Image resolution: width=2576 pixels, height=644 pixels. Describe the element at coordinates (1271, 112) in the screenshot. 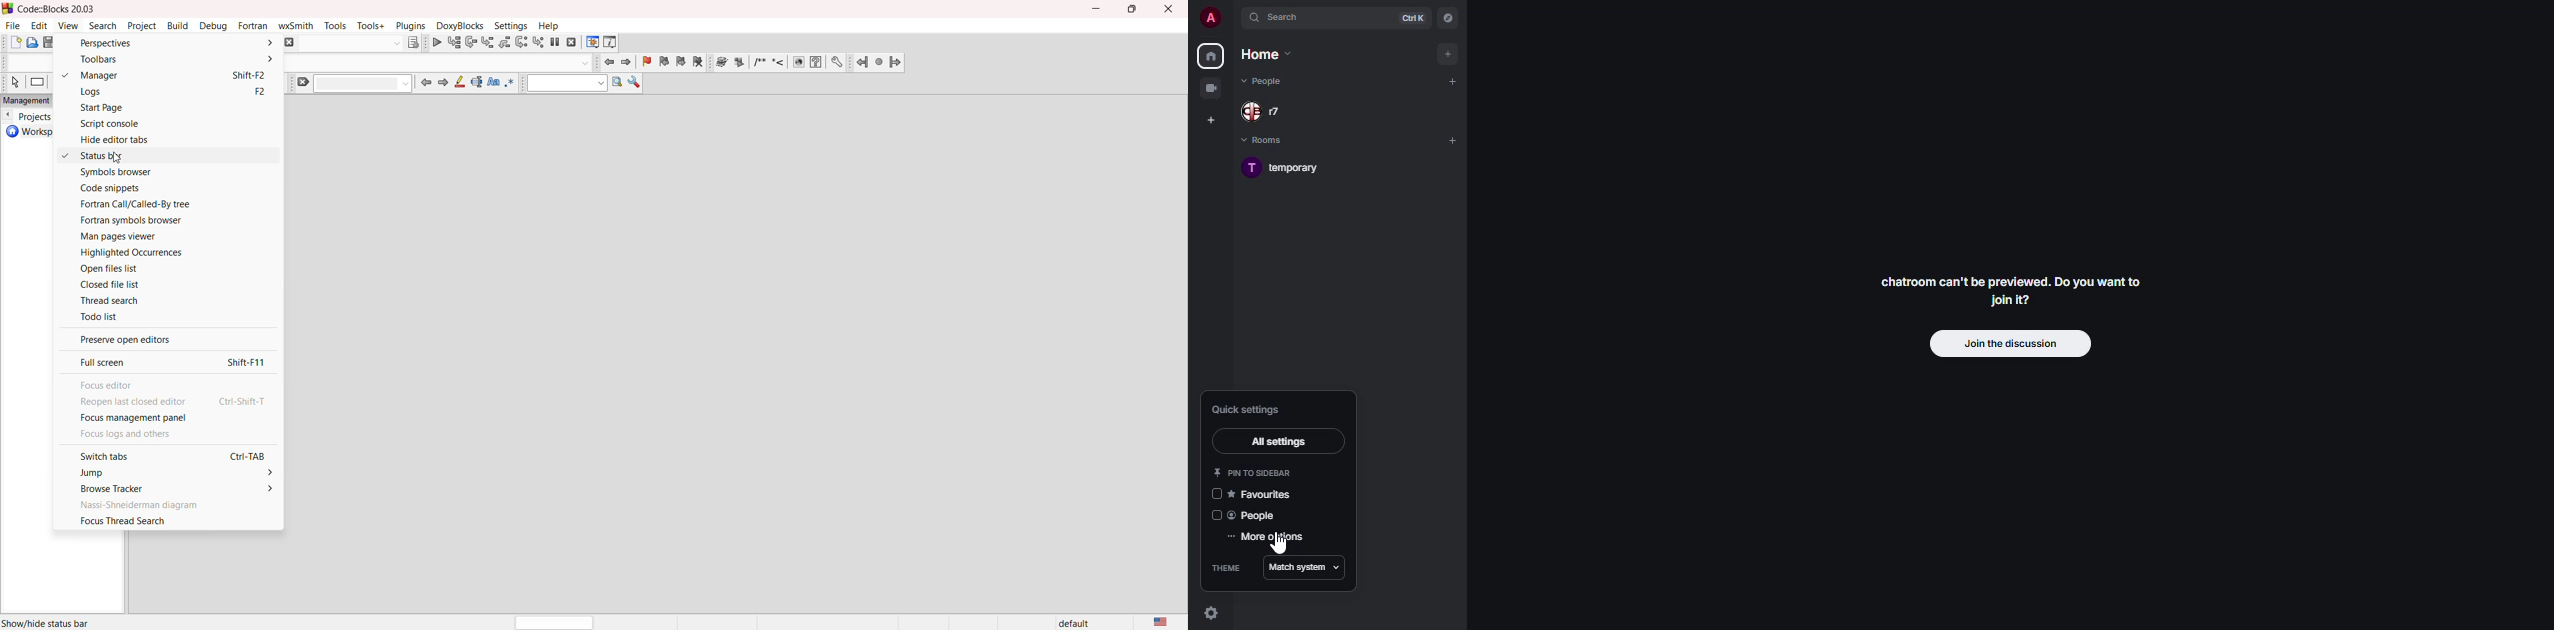

I see `people` at that location.